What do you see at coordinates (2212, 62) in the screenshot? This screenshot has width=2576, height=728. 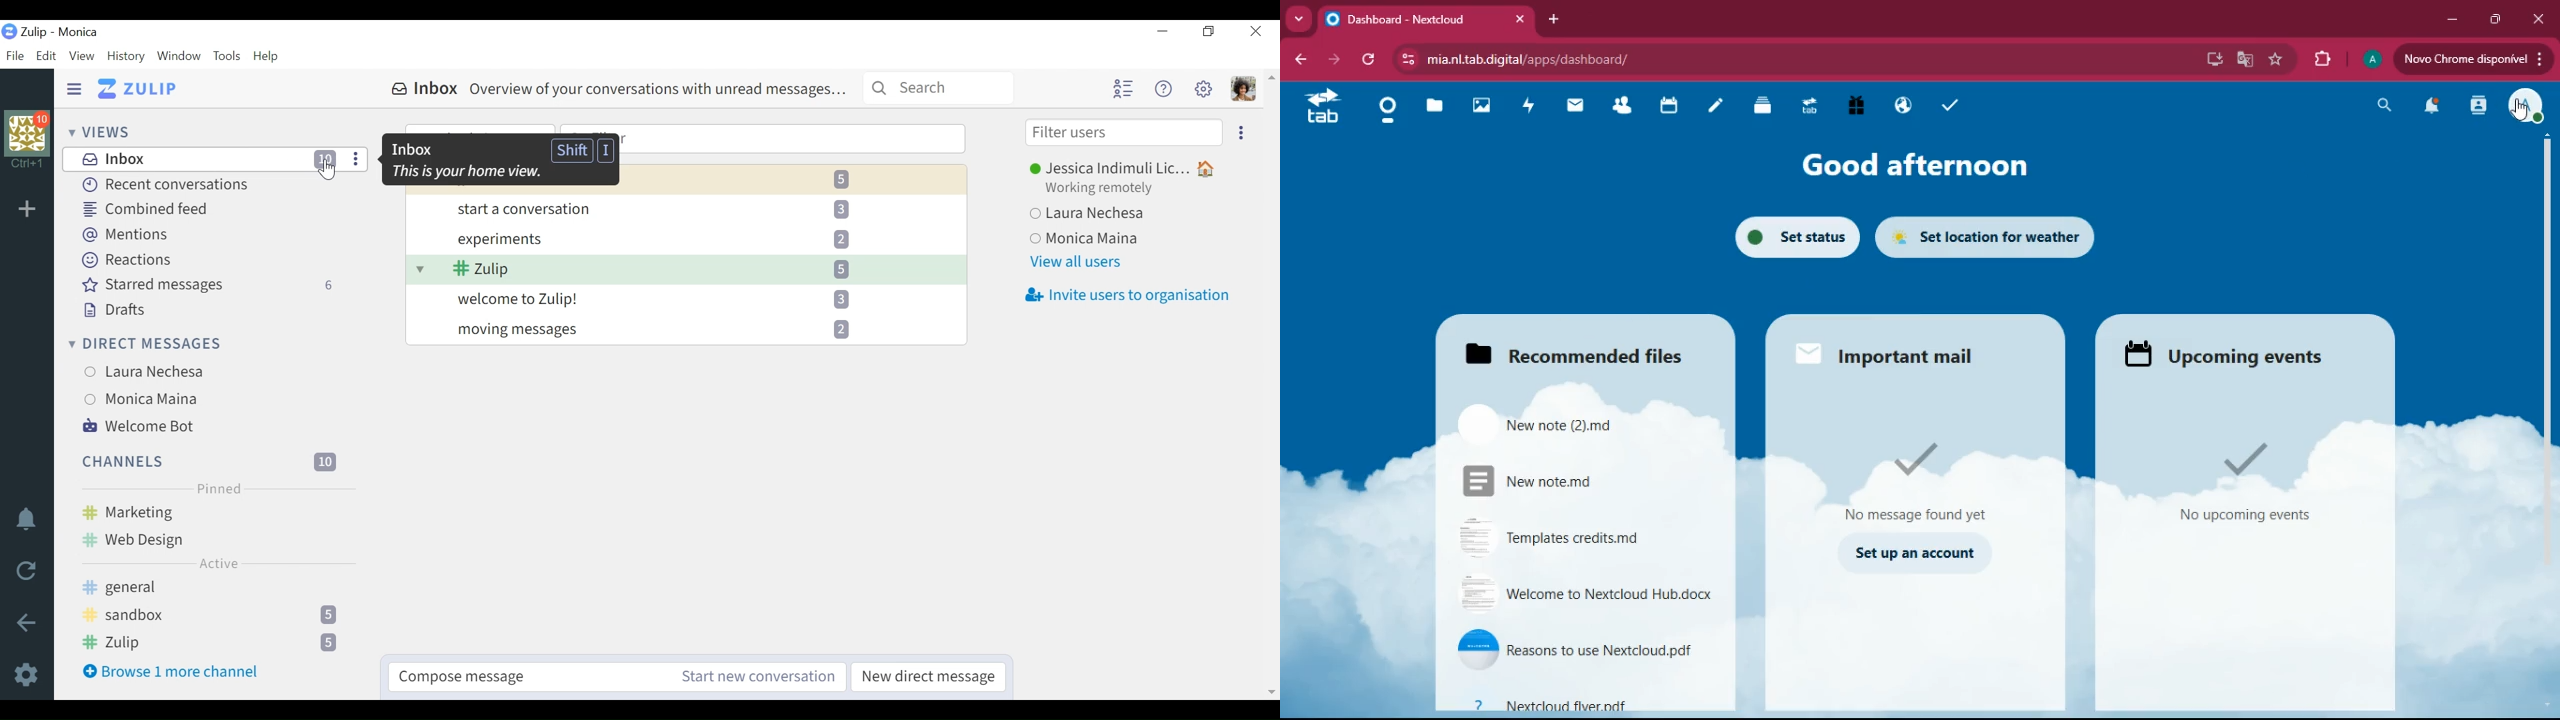 I see `desktop` at bounding box center [2212, 62].